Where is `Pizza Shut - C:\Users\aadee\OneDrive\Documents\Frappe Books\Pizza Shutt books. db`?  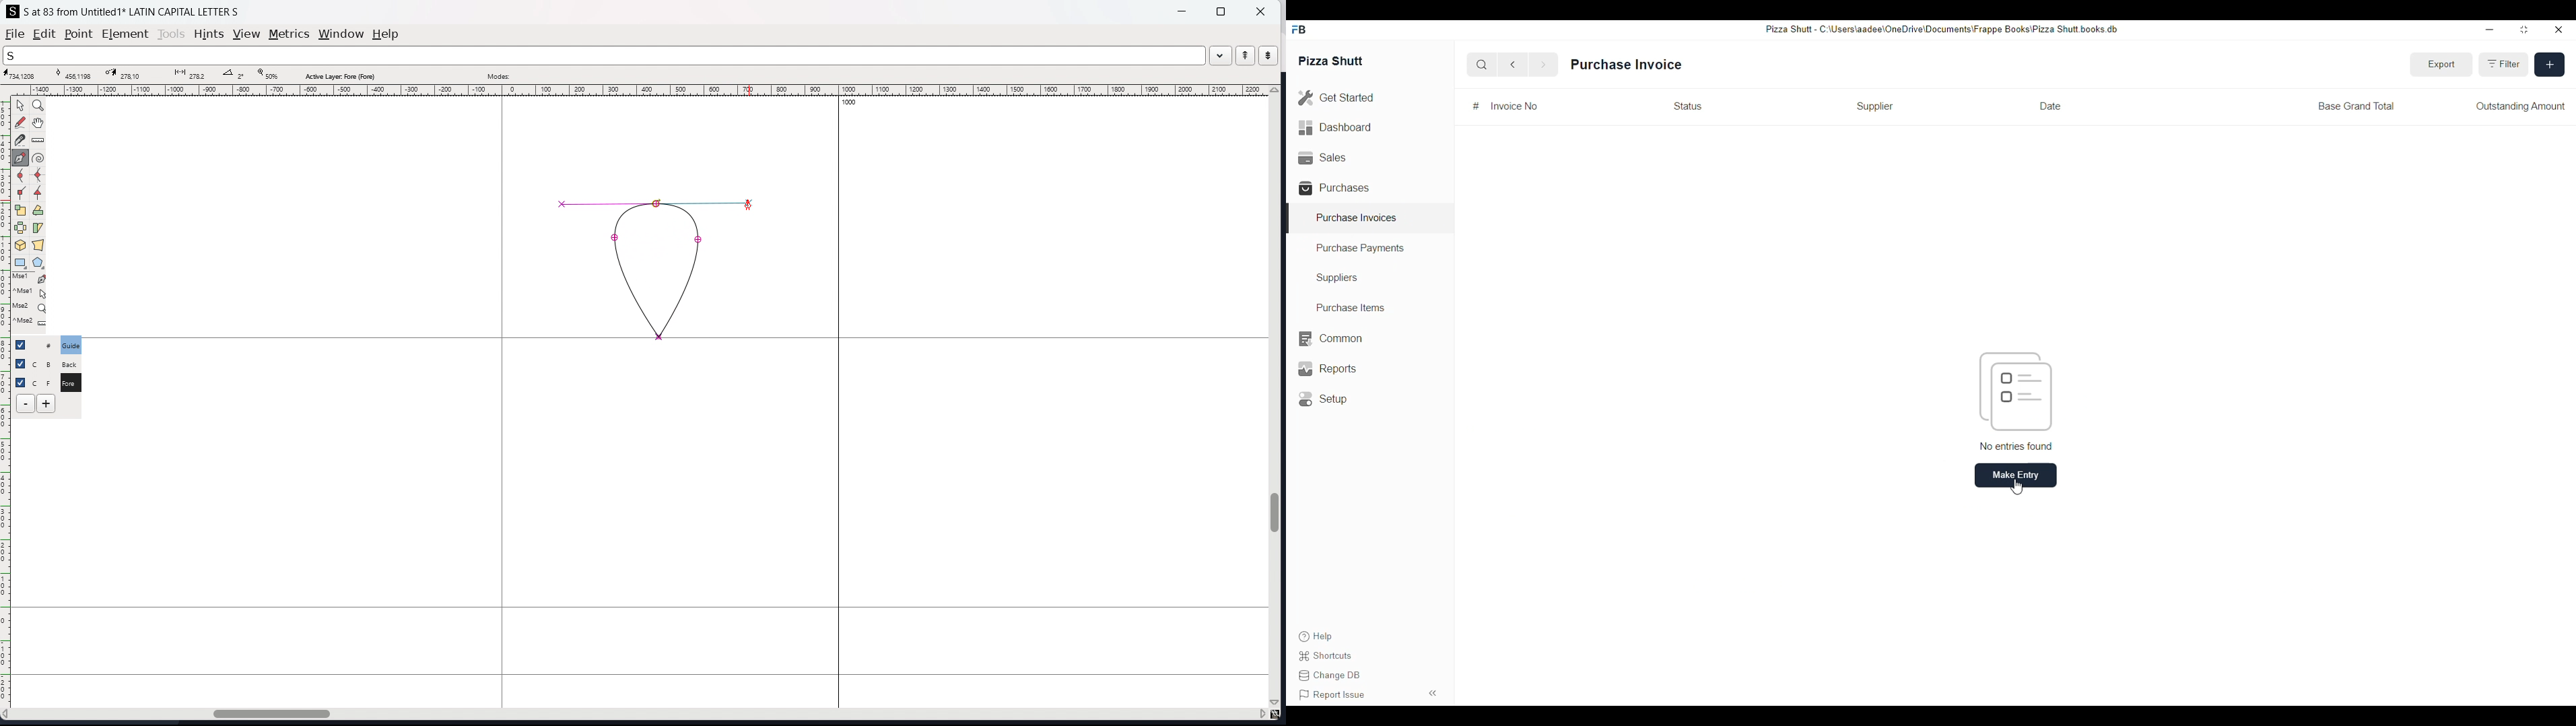 Pizza Shut - C:\Users\aadee\OneDrive\Documents\Frappe Books\Pizza Shutt books. db is located at coordinates (1941, 28).